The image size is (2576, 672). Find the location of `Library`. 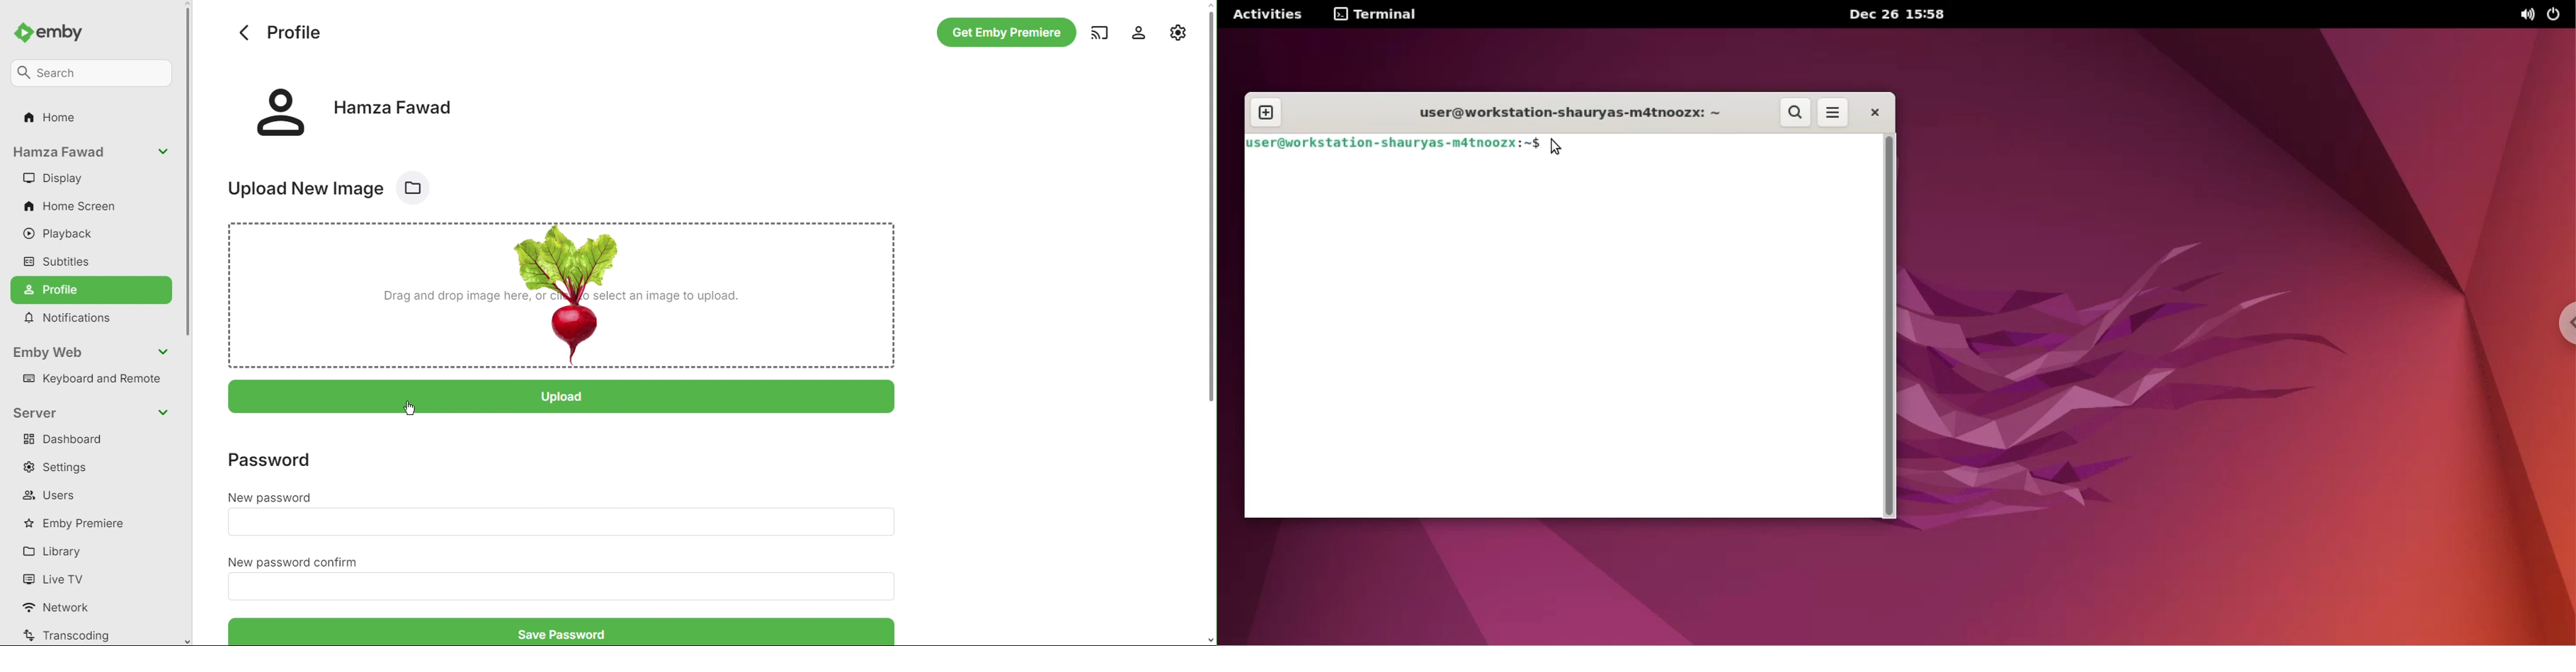

Library is located at coordinates (57, 551).